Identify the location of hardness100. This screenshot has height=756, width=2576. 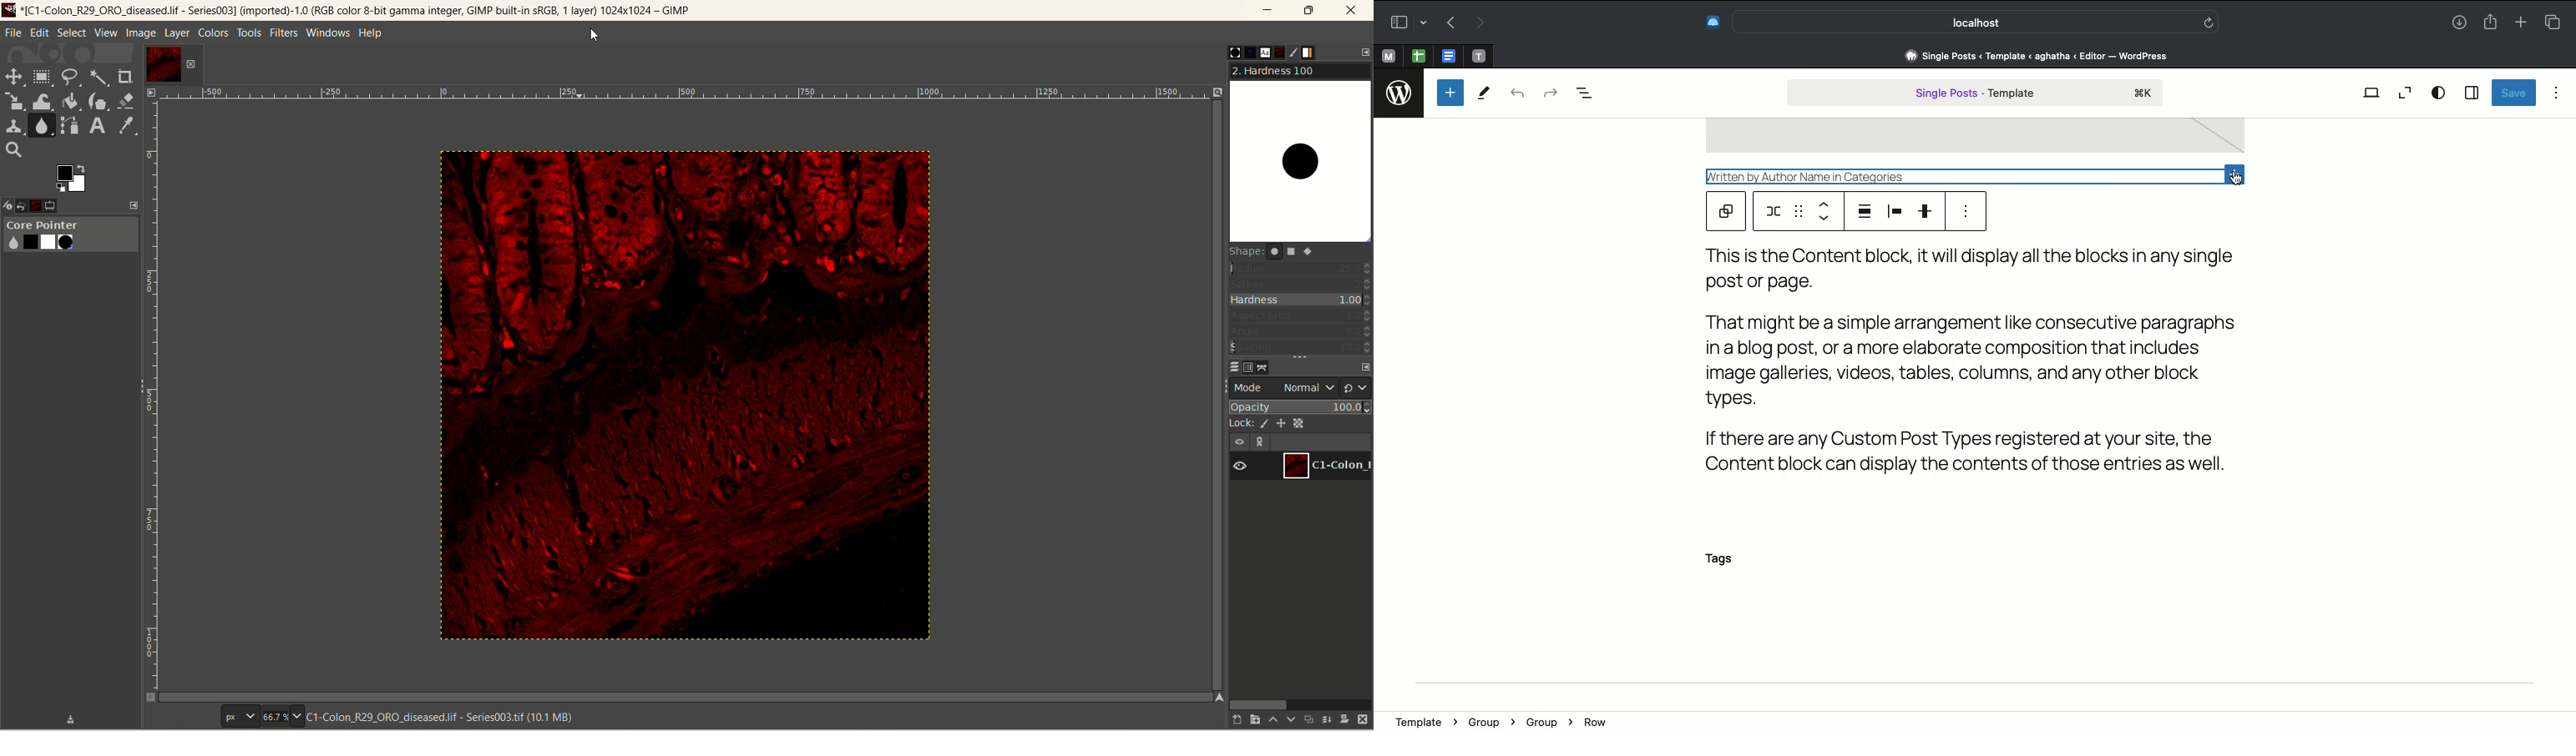
(1300, 153).